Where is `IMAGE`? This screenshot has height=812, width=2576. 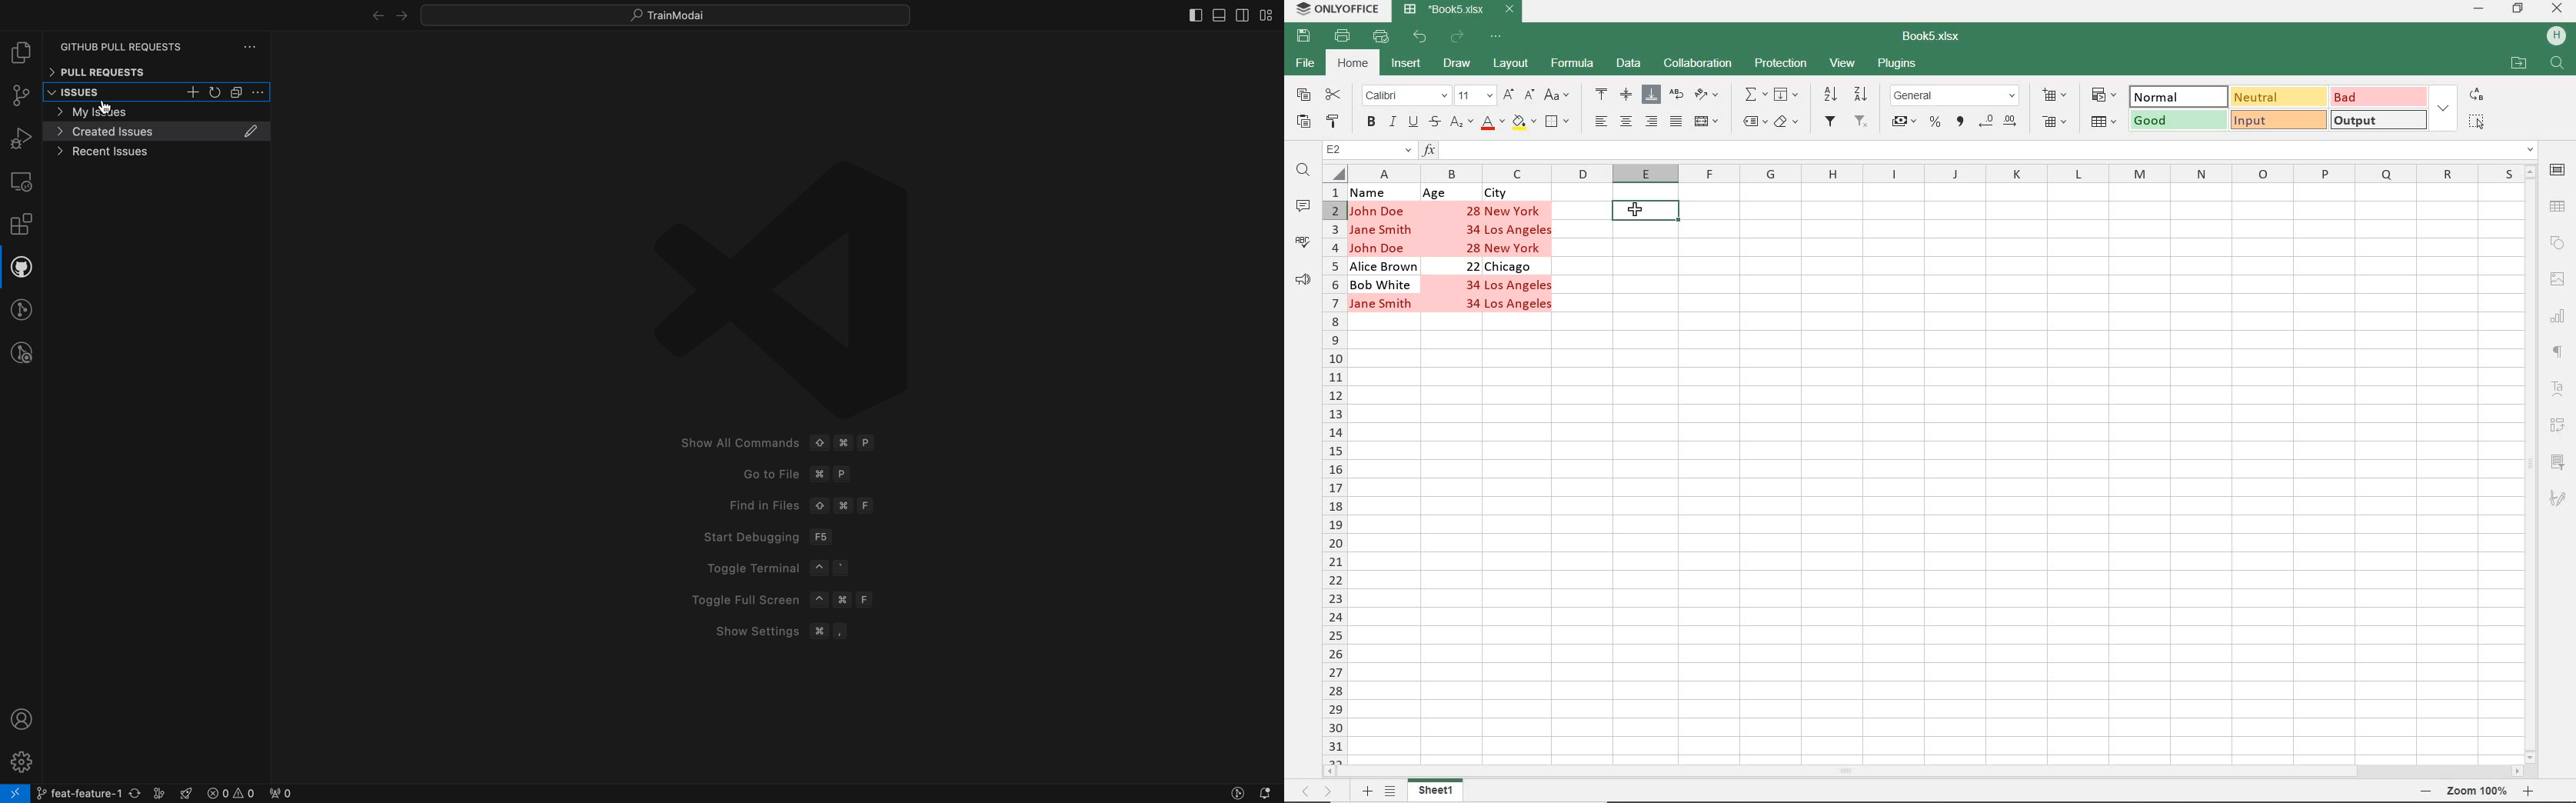
IMAGE is located at coordinates (2557, 277).